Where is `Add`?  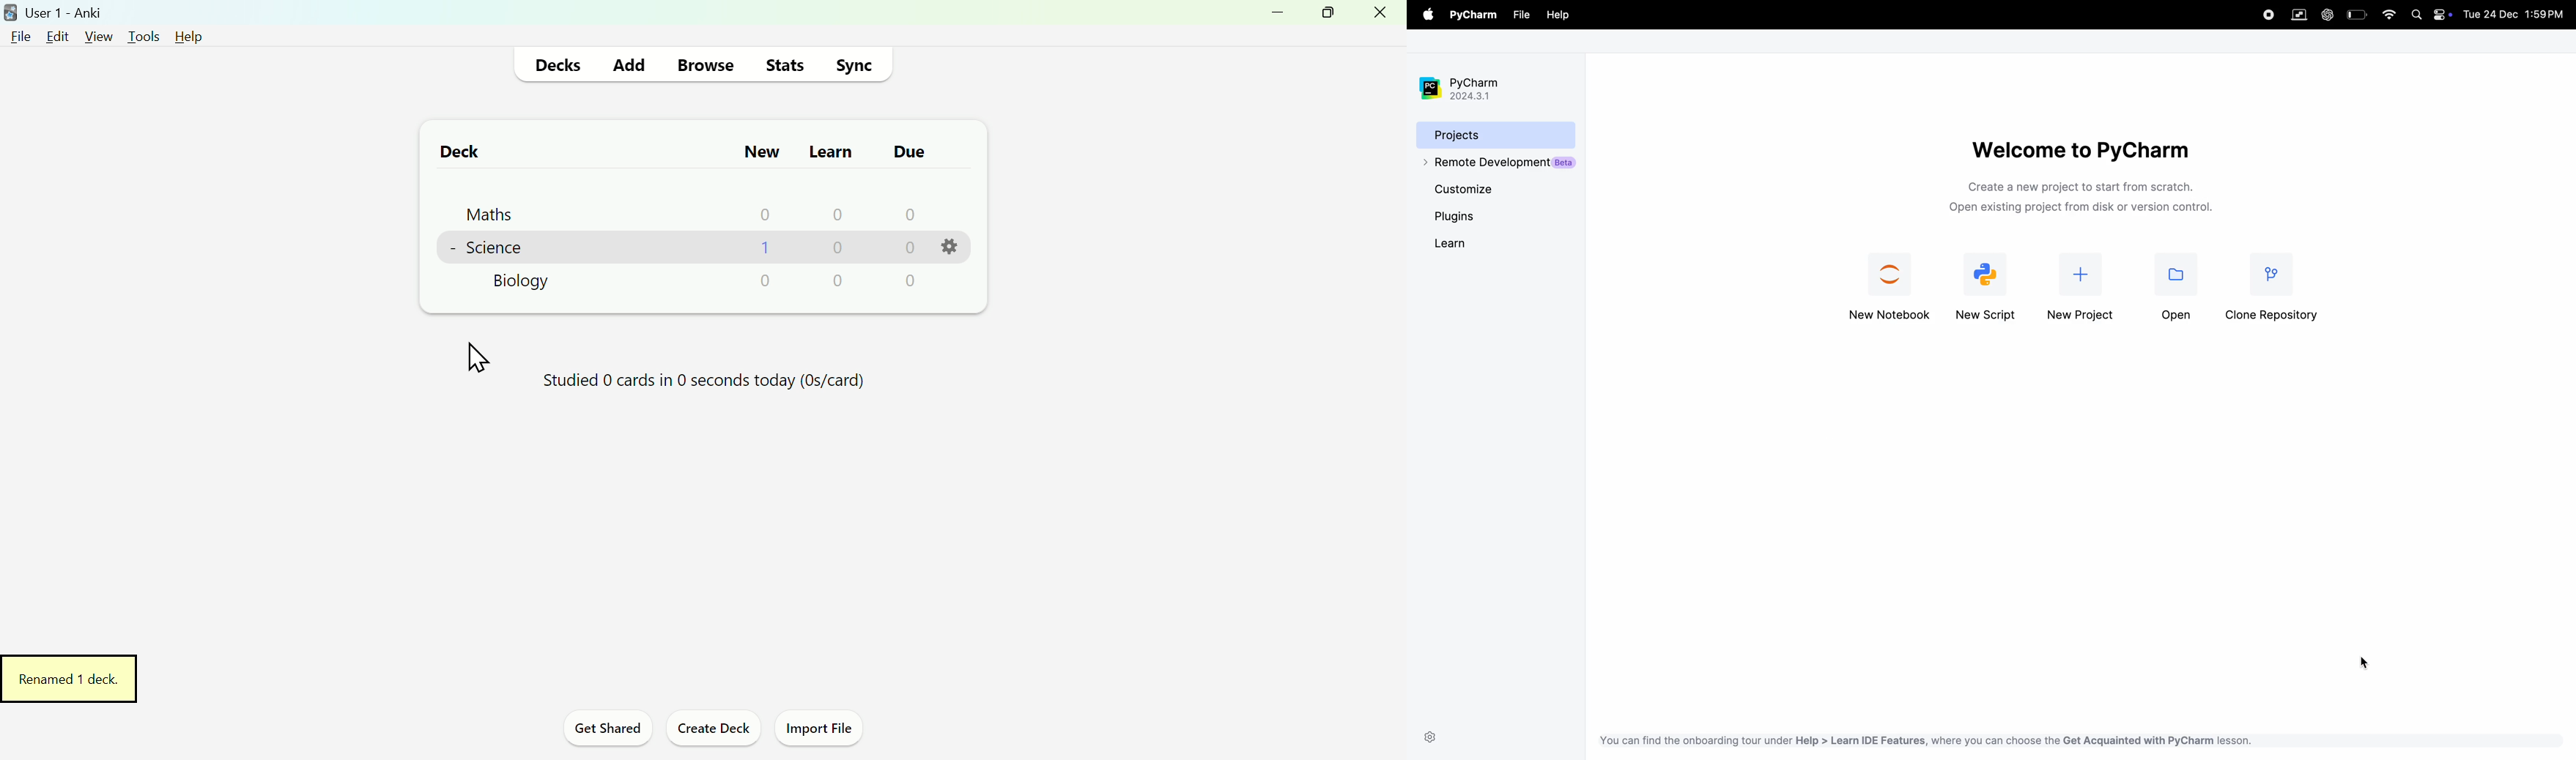 Add is located at coordinates (629, 62).